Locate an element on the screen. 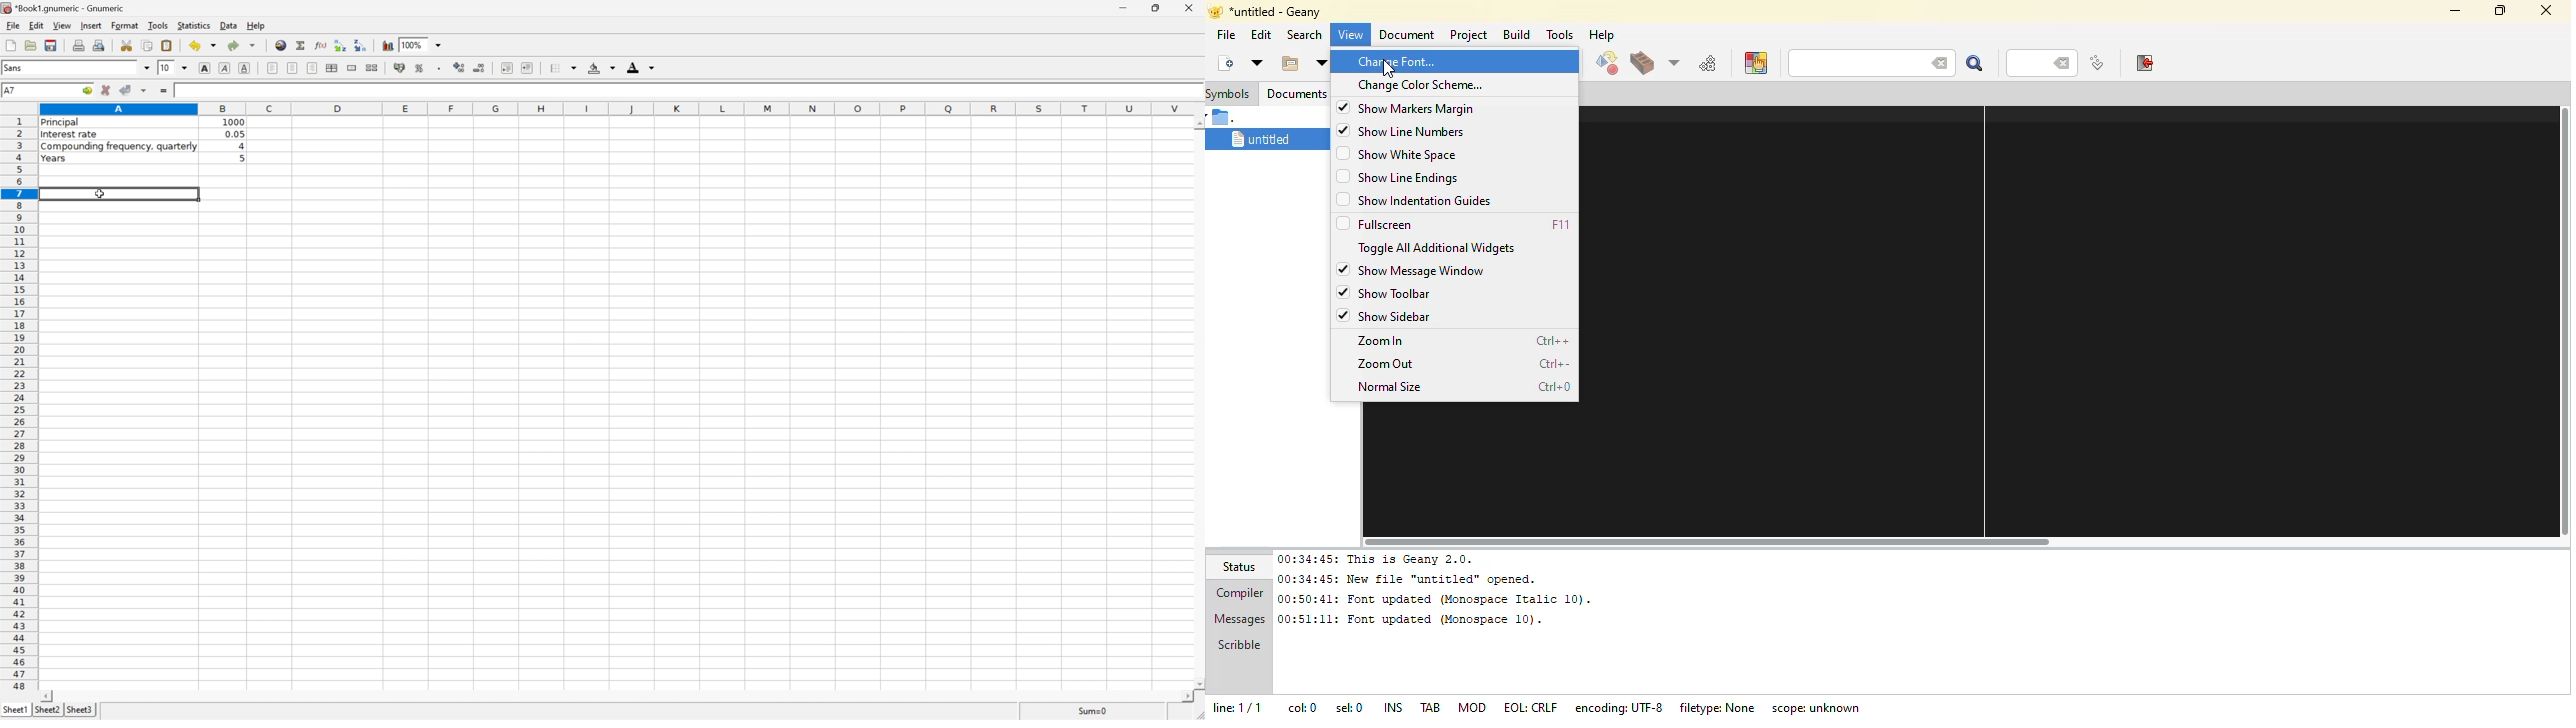 The width and height of the screenshot is (2576, 728). accept changes across selection is located at coordinates (144, 90).